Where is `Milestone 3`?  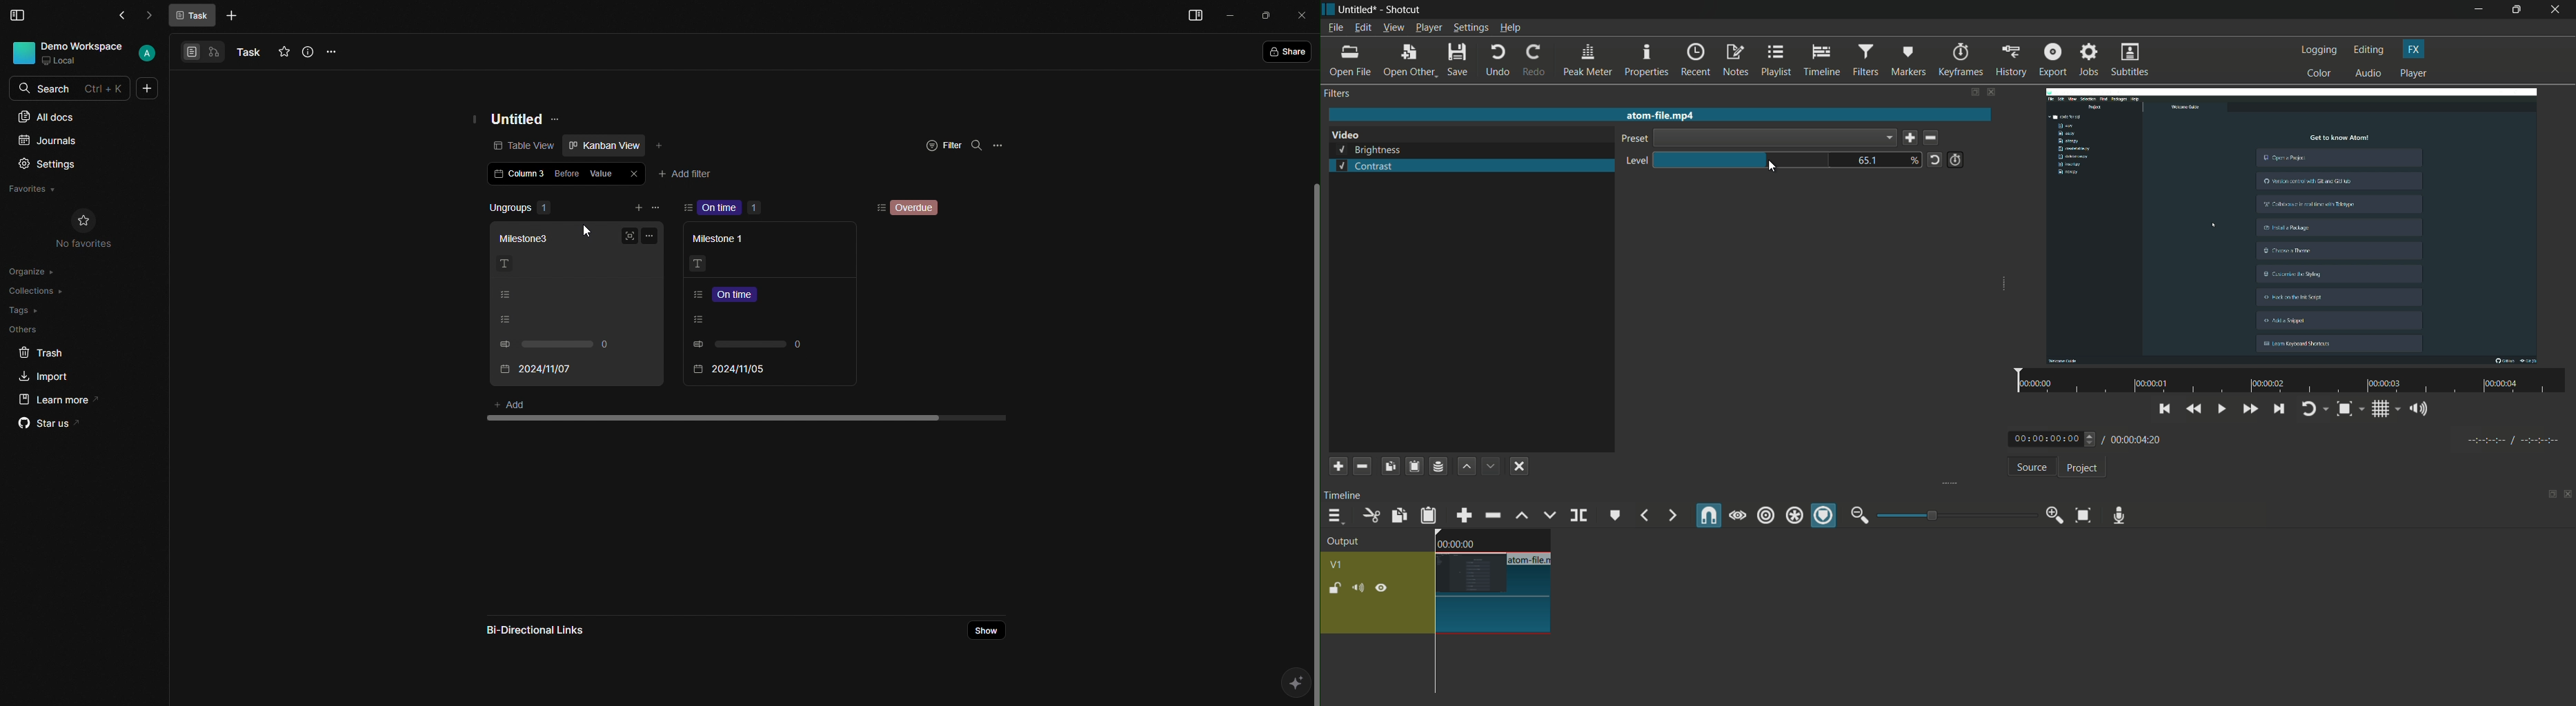
Milestone 3 is located at coordinates (523, 237).